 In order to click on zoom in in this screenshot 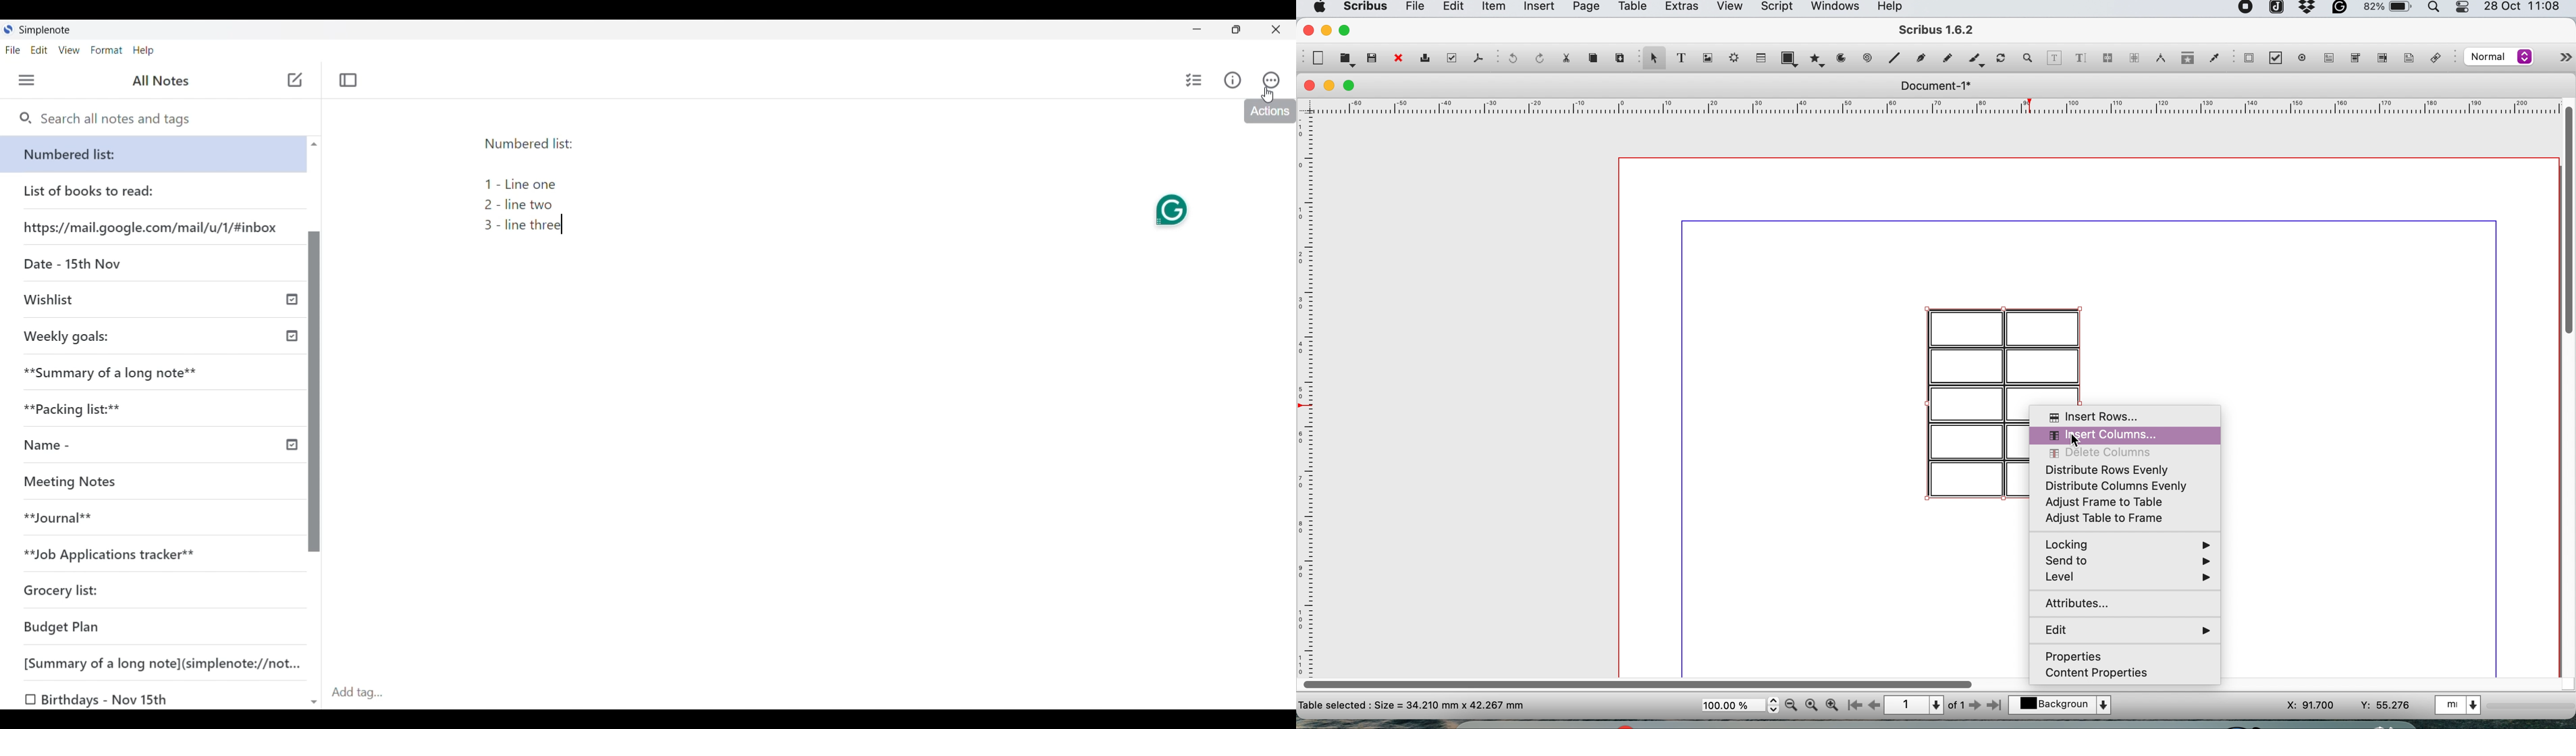, I will do `click(1833, 705)`.